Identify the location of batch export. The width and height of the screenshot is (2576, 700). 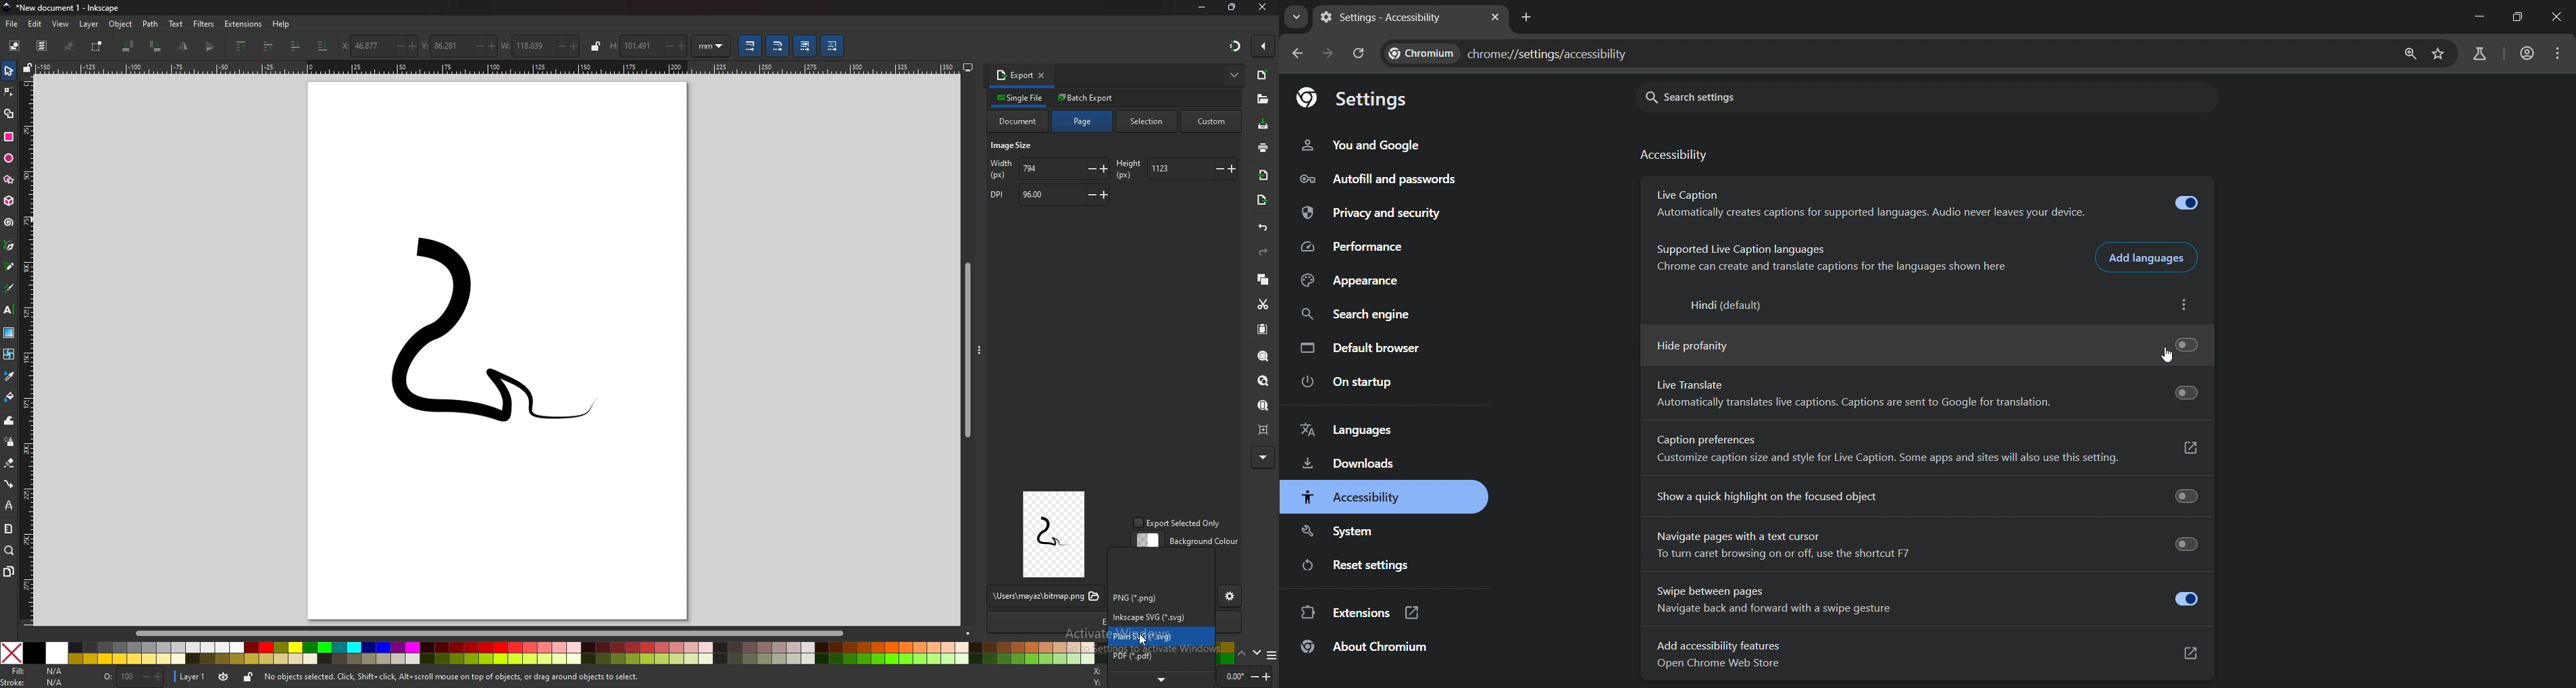
(1087, 97).